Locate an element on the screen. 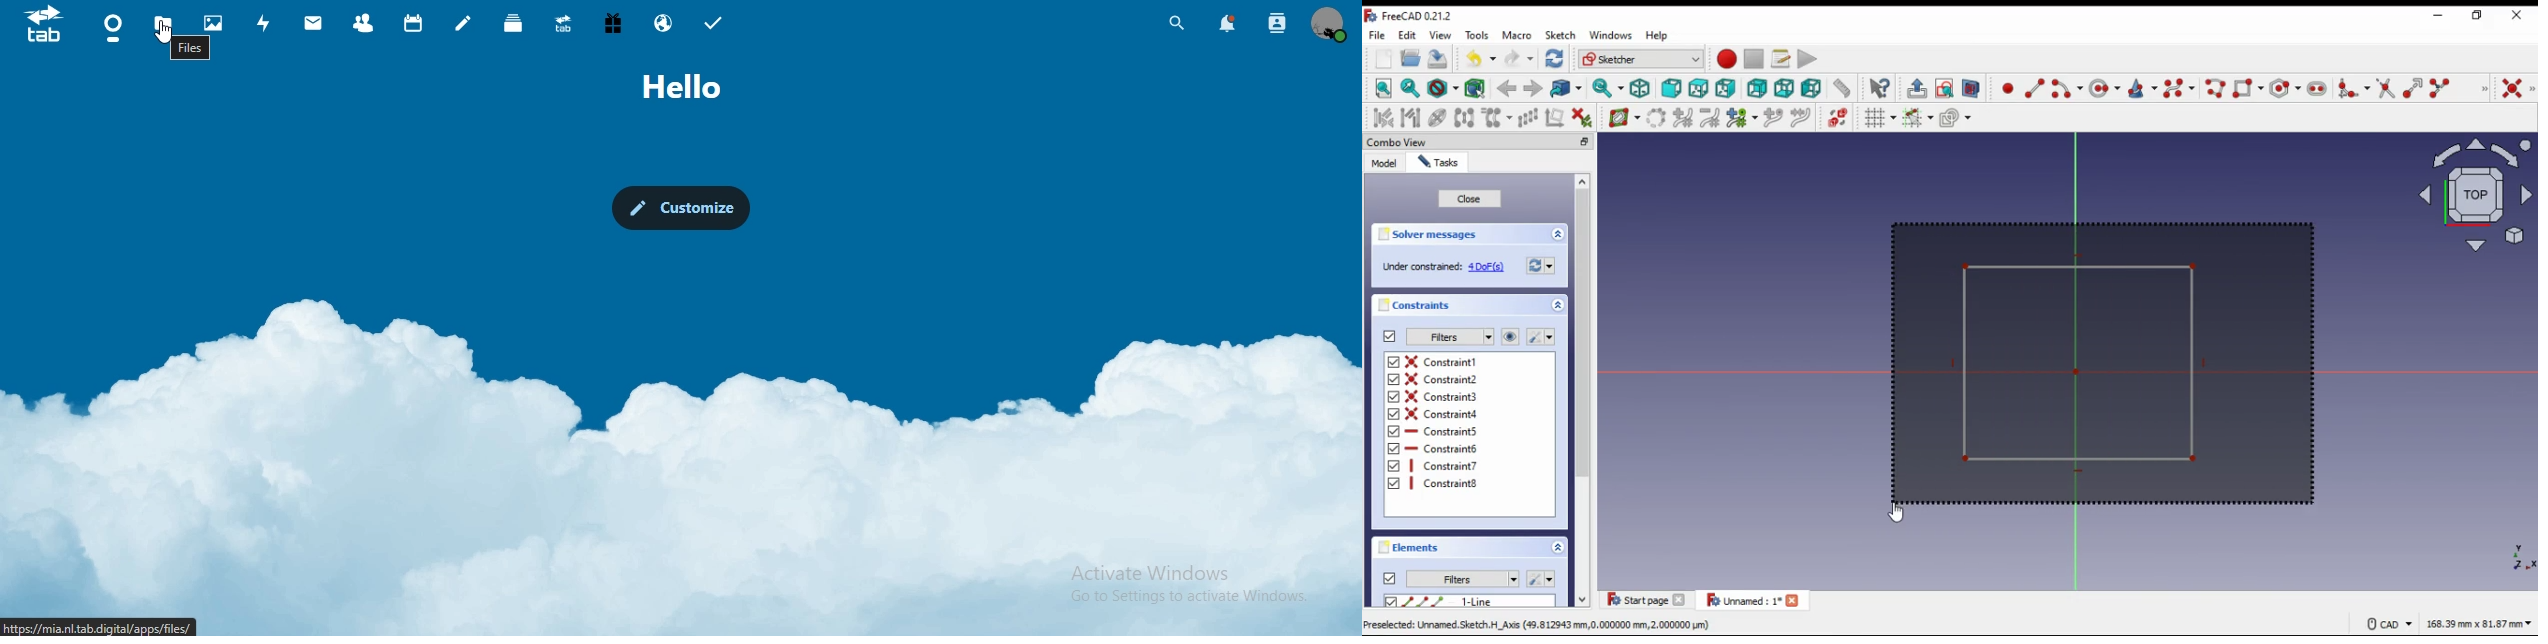 This screenshot has height=644, width=2548. text is located at coordinates (689, 87).